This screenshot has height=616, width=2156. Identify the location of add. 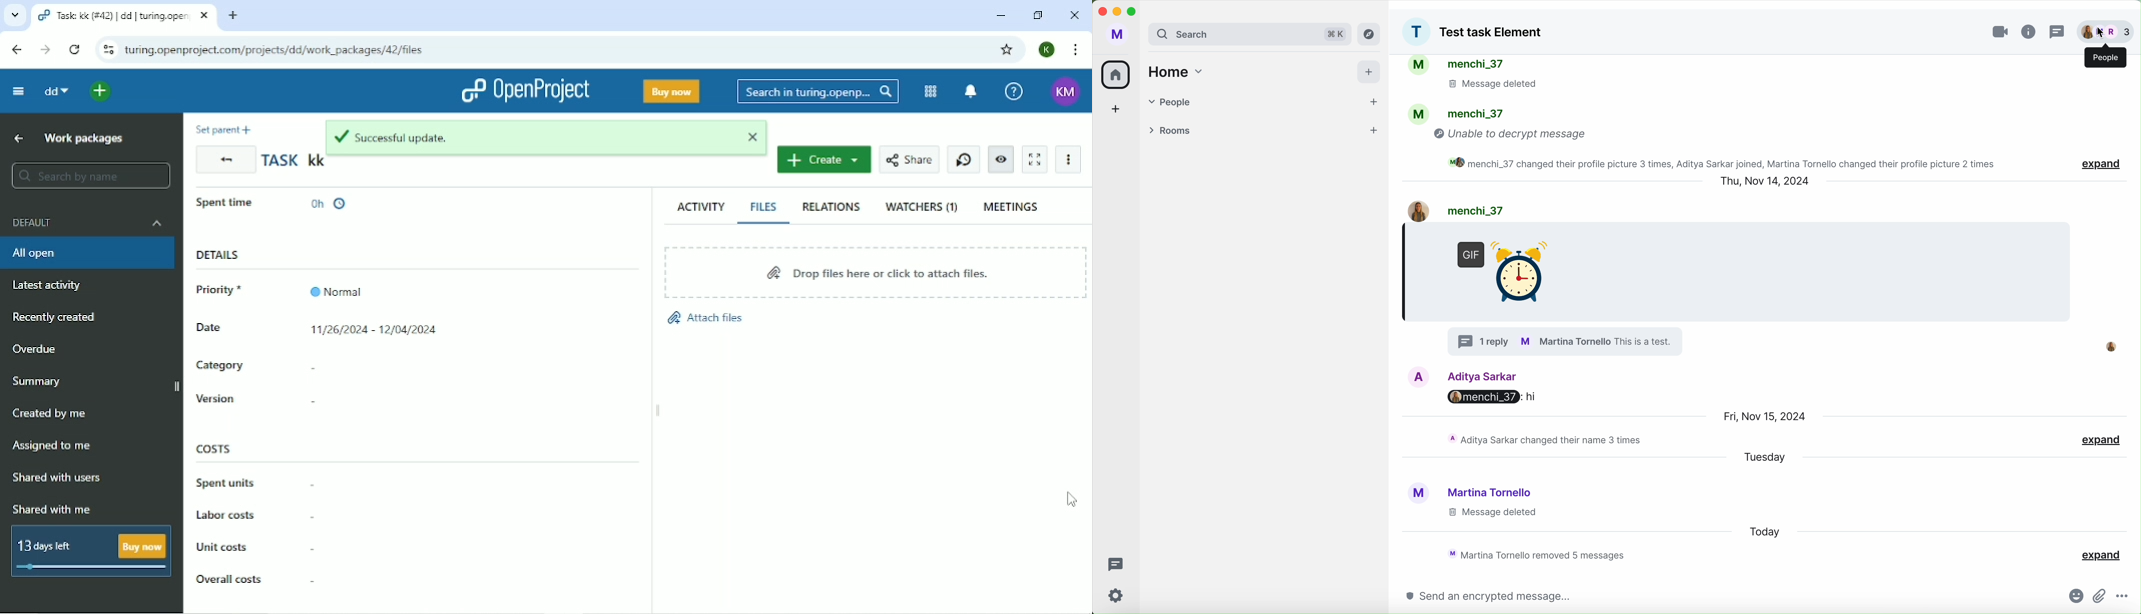
(1374, 102).